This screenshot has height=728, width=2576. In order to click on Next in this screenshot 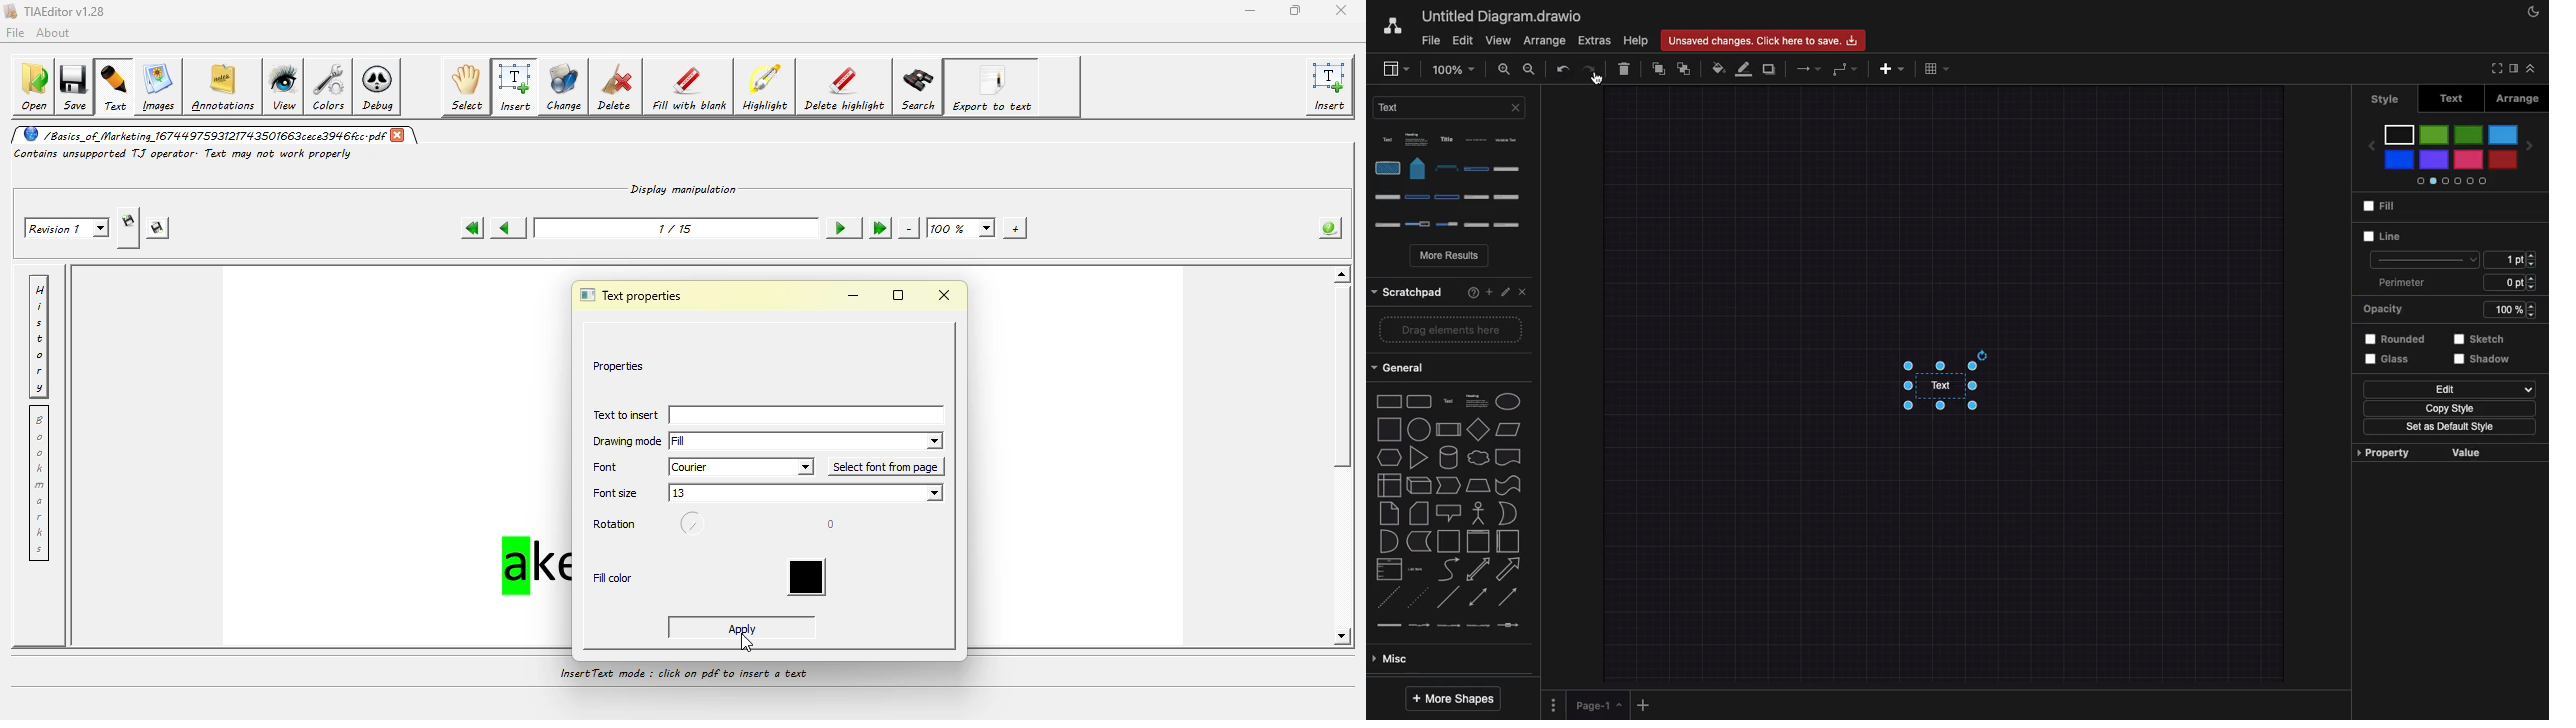, I will do `click(2533, 144)`.